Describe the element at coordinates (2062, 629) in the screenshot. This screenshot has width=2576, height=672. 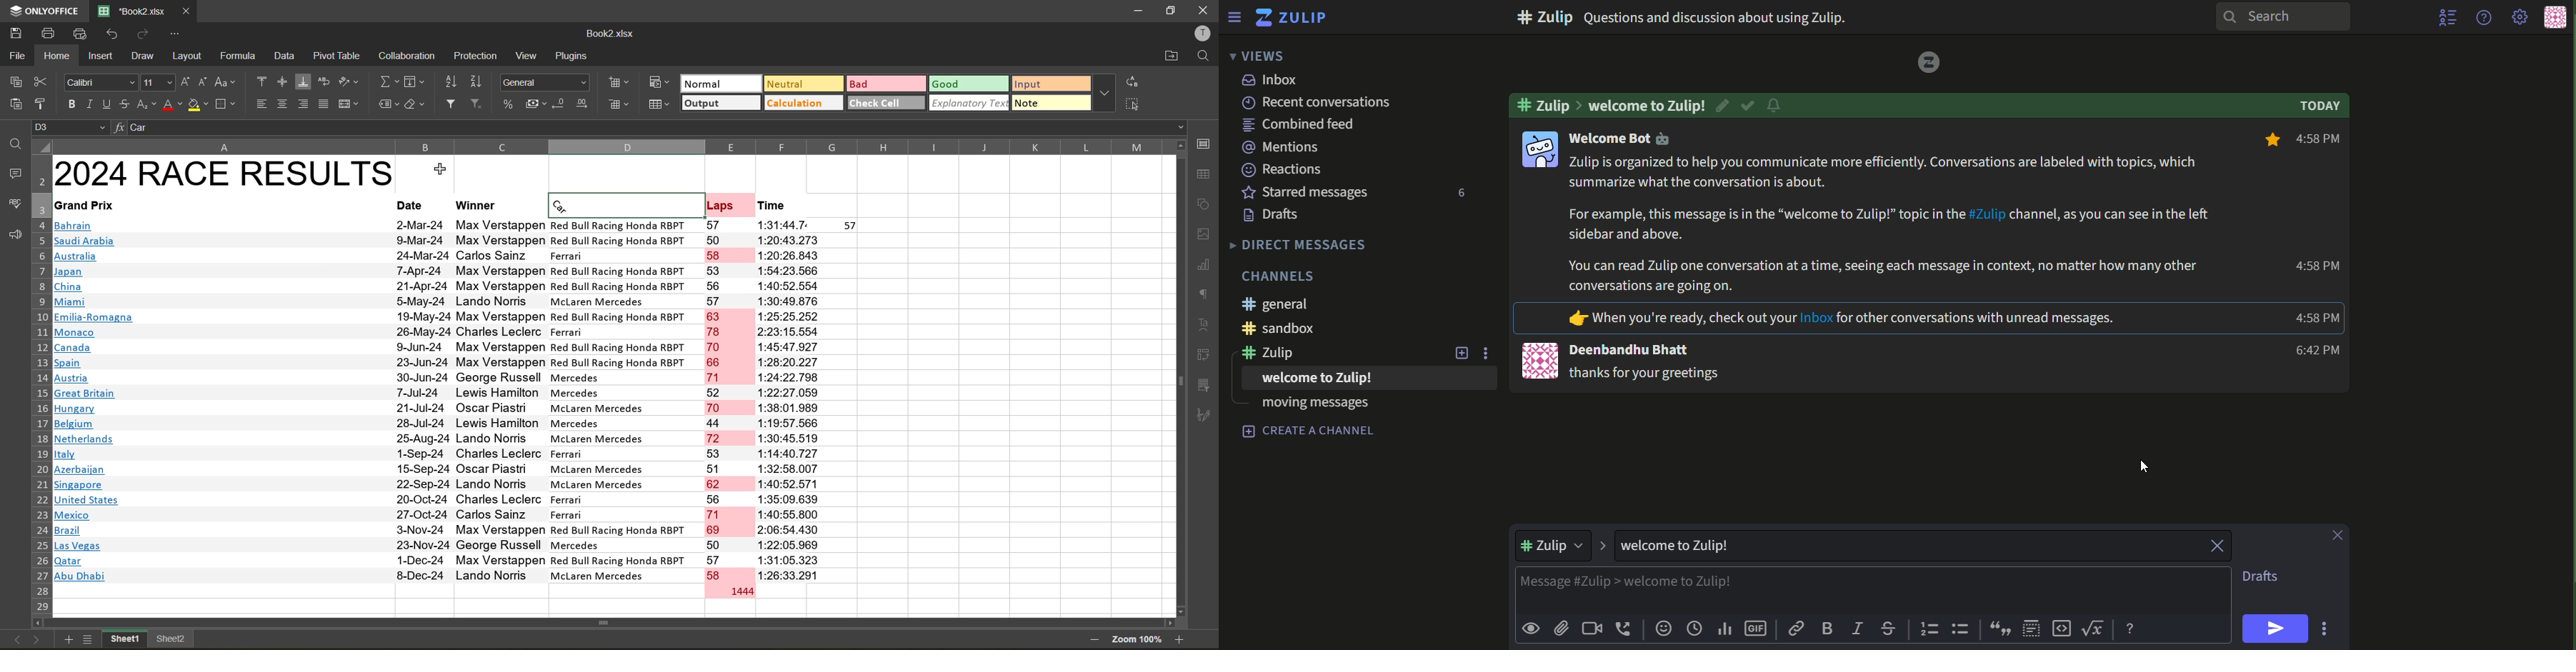
I see `code` at that location.